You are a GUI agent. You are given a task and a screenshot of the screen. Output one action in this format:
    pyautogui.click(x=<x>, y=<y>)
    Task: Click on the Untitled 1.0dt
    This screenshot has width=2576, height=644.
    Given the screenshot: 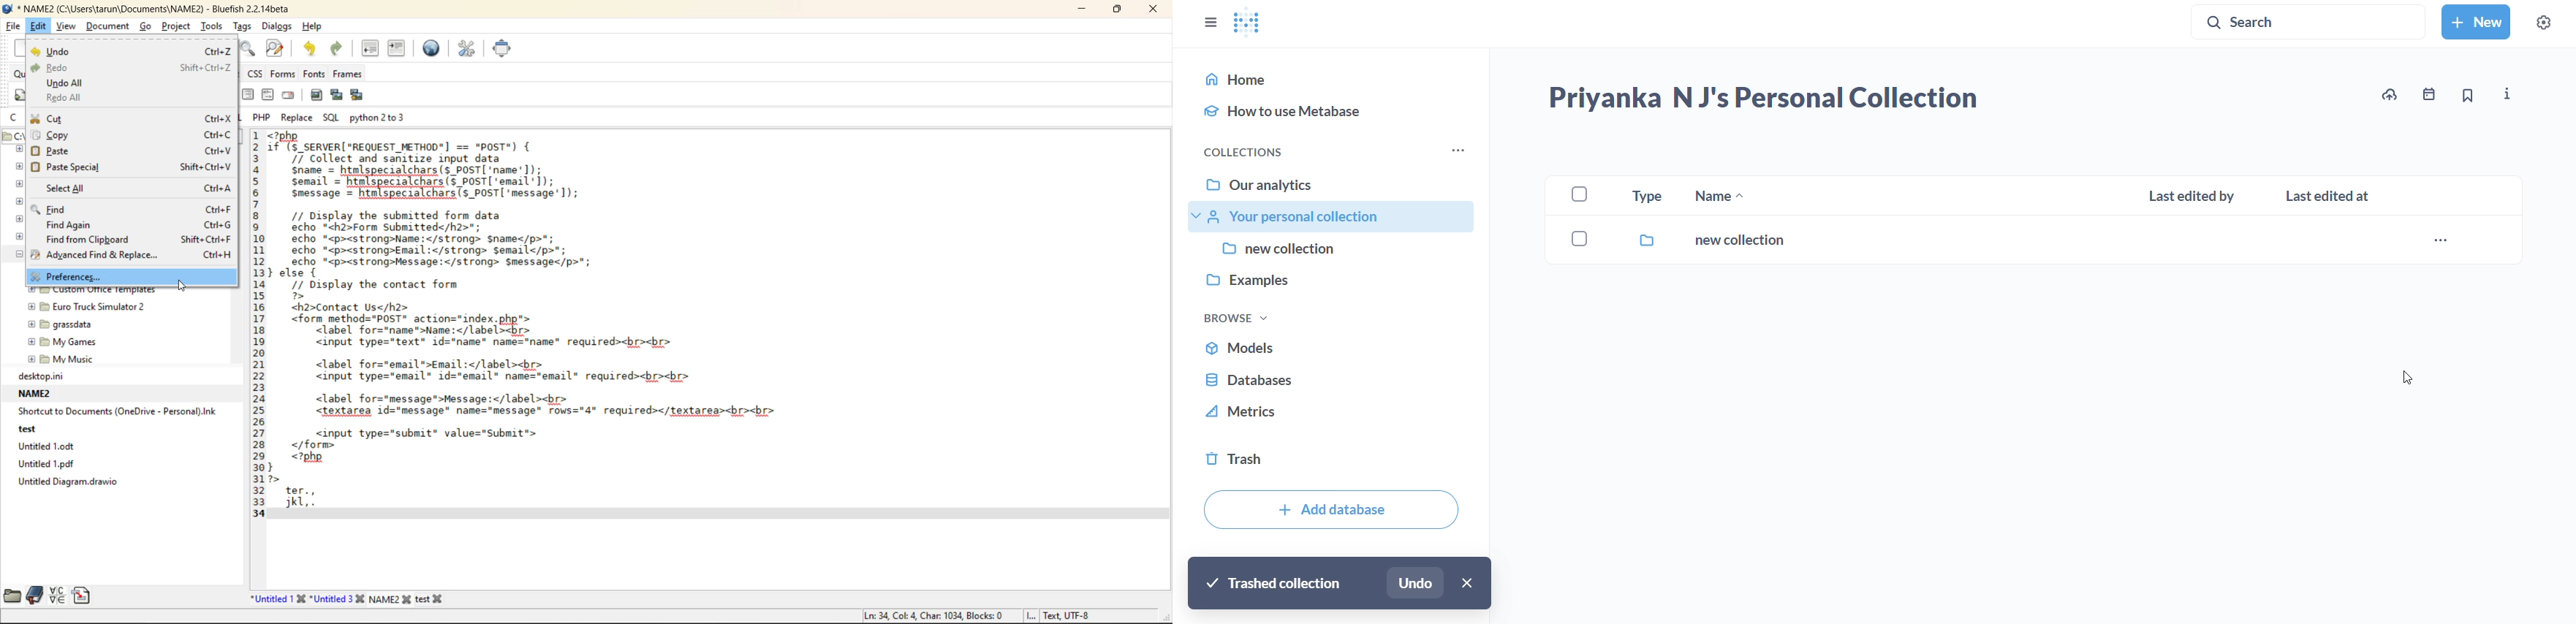 What is the action you would take?
    pyautogui.click(x=45, y=446)
    